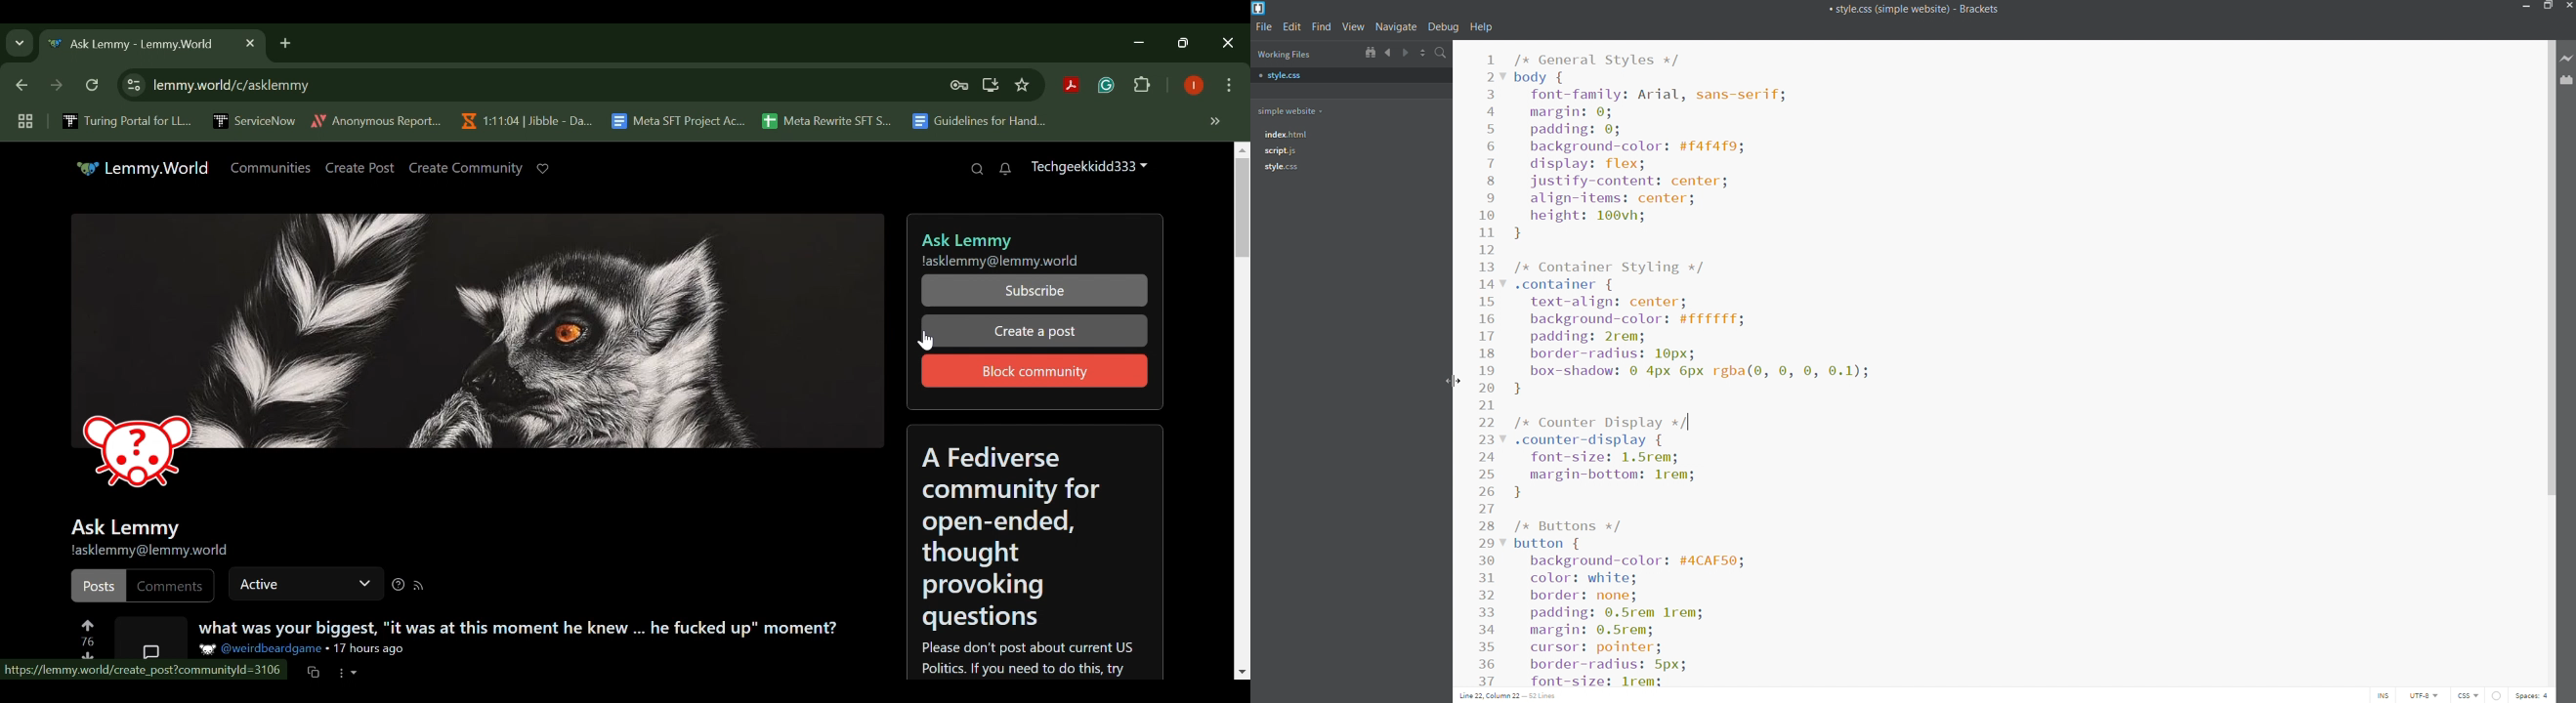  Describe the element at coordinates (518, 629) in the screenshot. I see `what was your biggest, "it was at this moment he knew ... he fucked up" moment?` at that location.